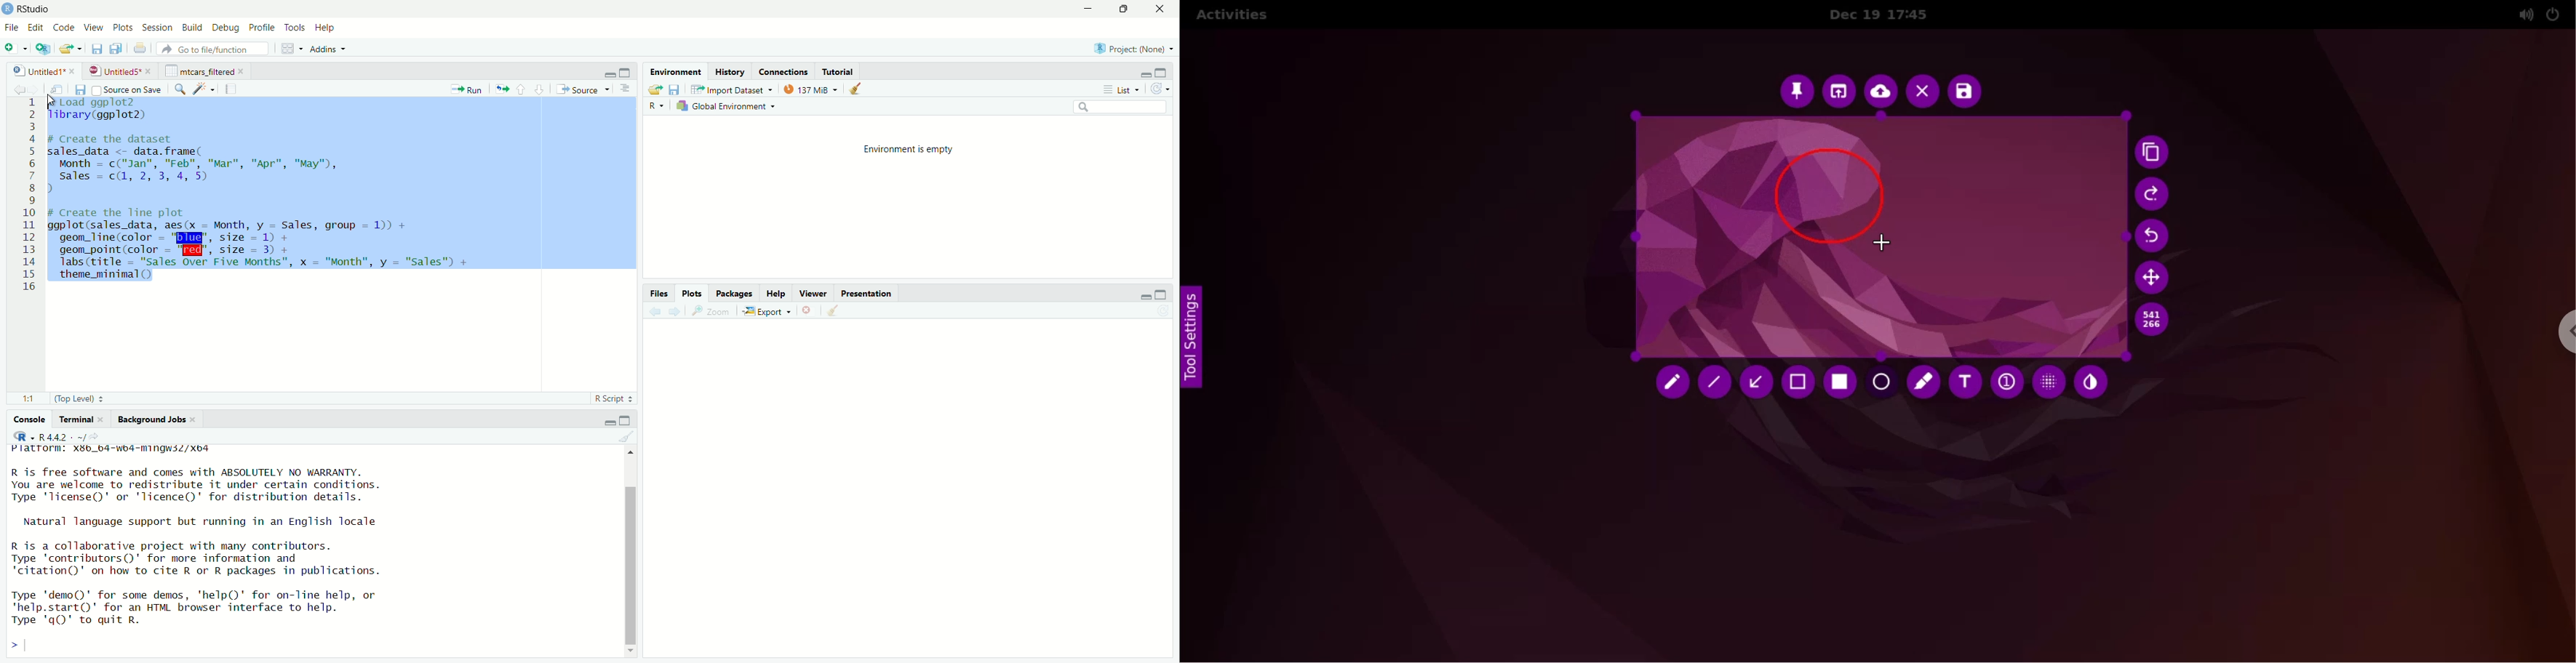 The image size is (2576, 672). What do you see at coordinates (732, 90) in the screenshot?
I see `import dataset` at bounding box center [732, 90].